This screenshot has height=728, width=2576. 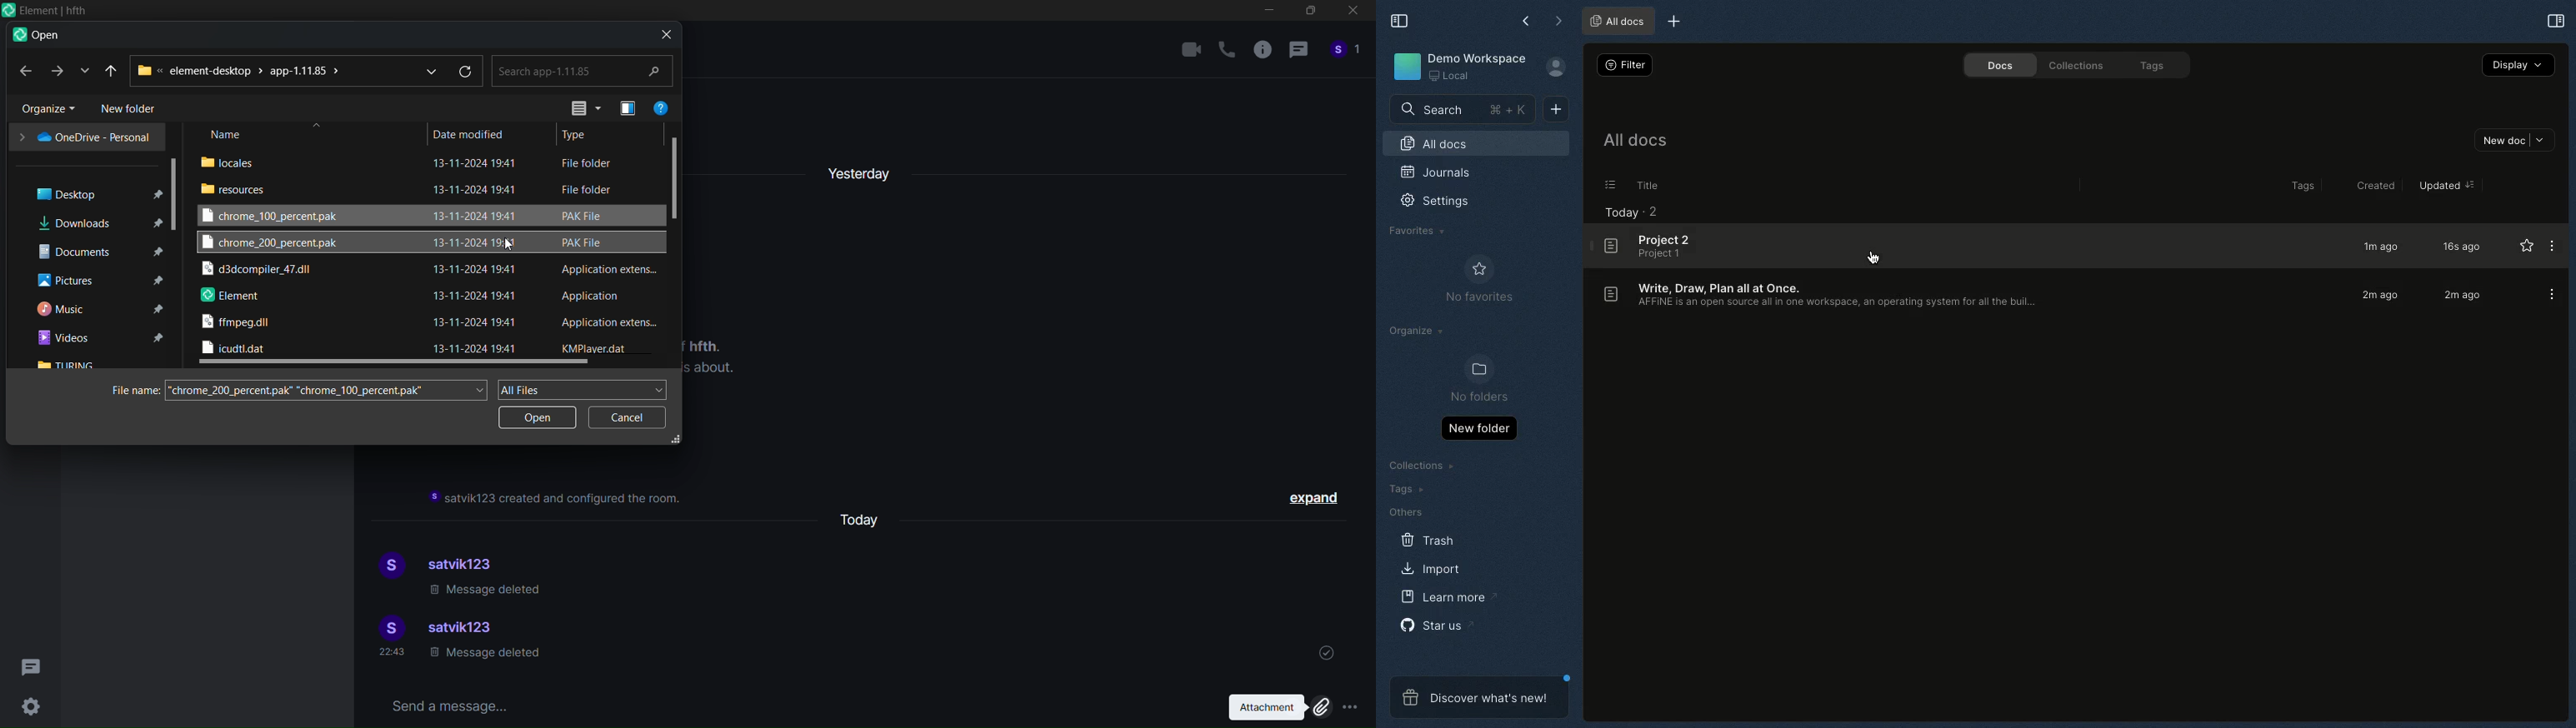 I want to click on Icon, so click(x=44, y=11).